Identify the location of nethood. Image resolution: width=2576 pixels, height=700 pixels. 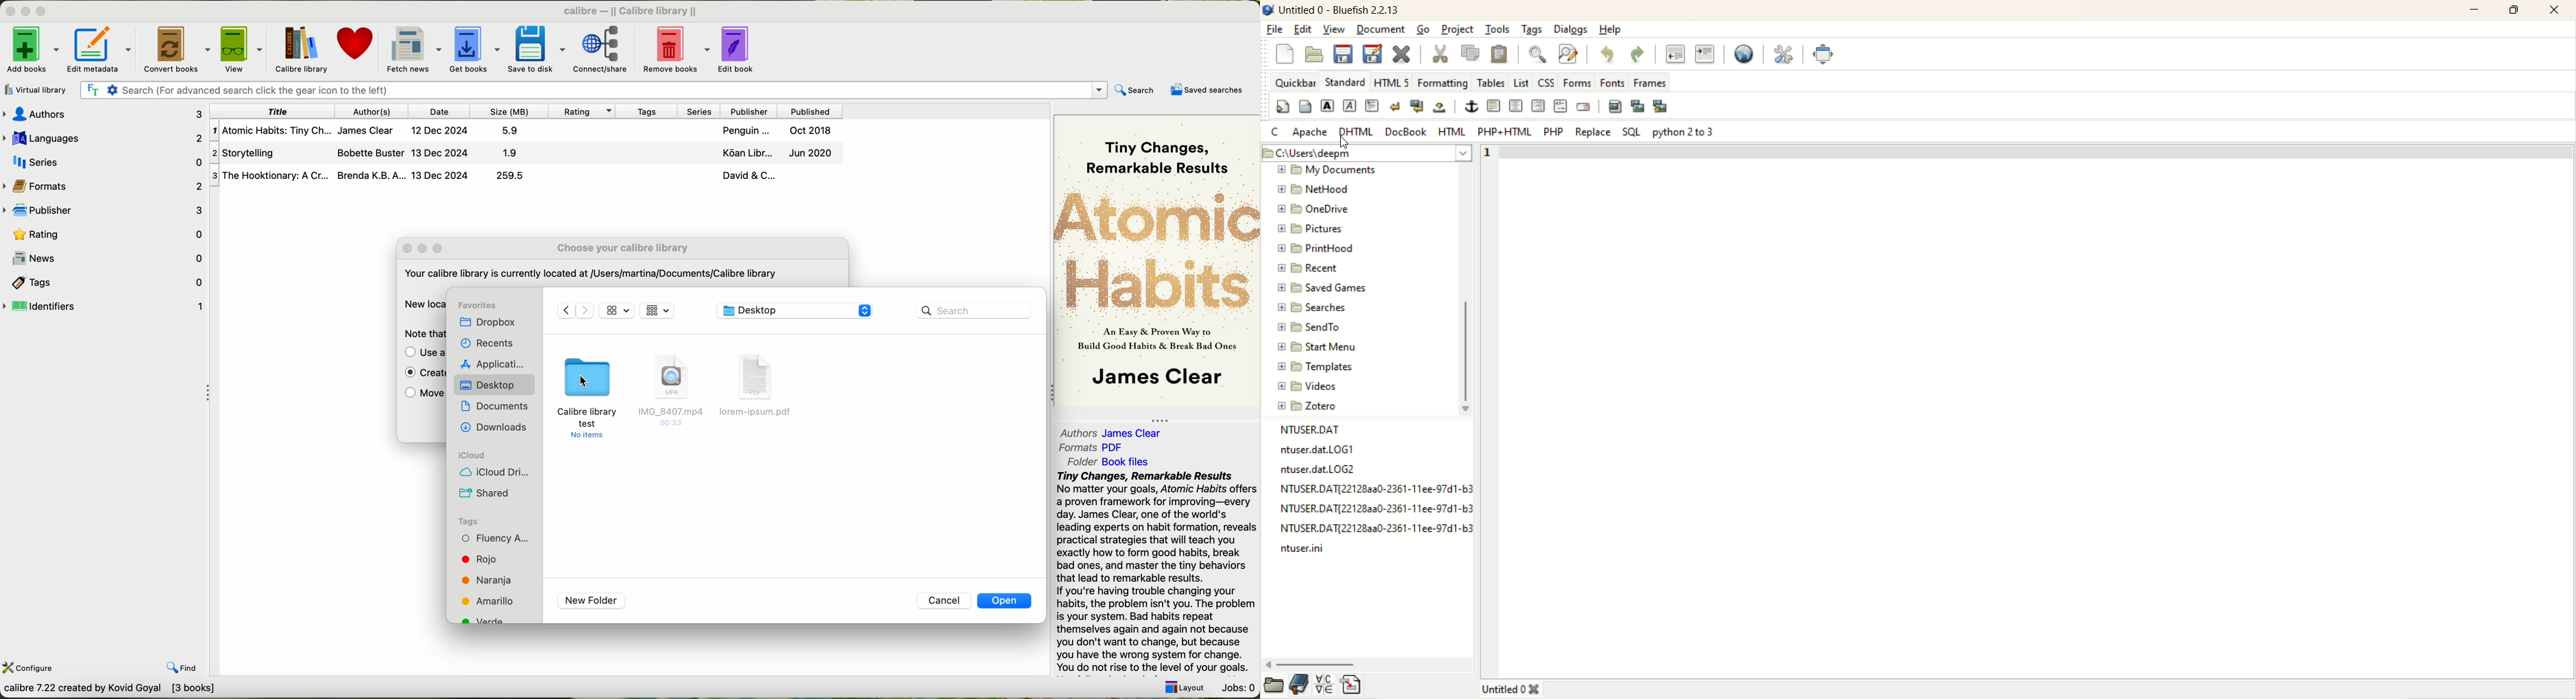
(1313, 190).